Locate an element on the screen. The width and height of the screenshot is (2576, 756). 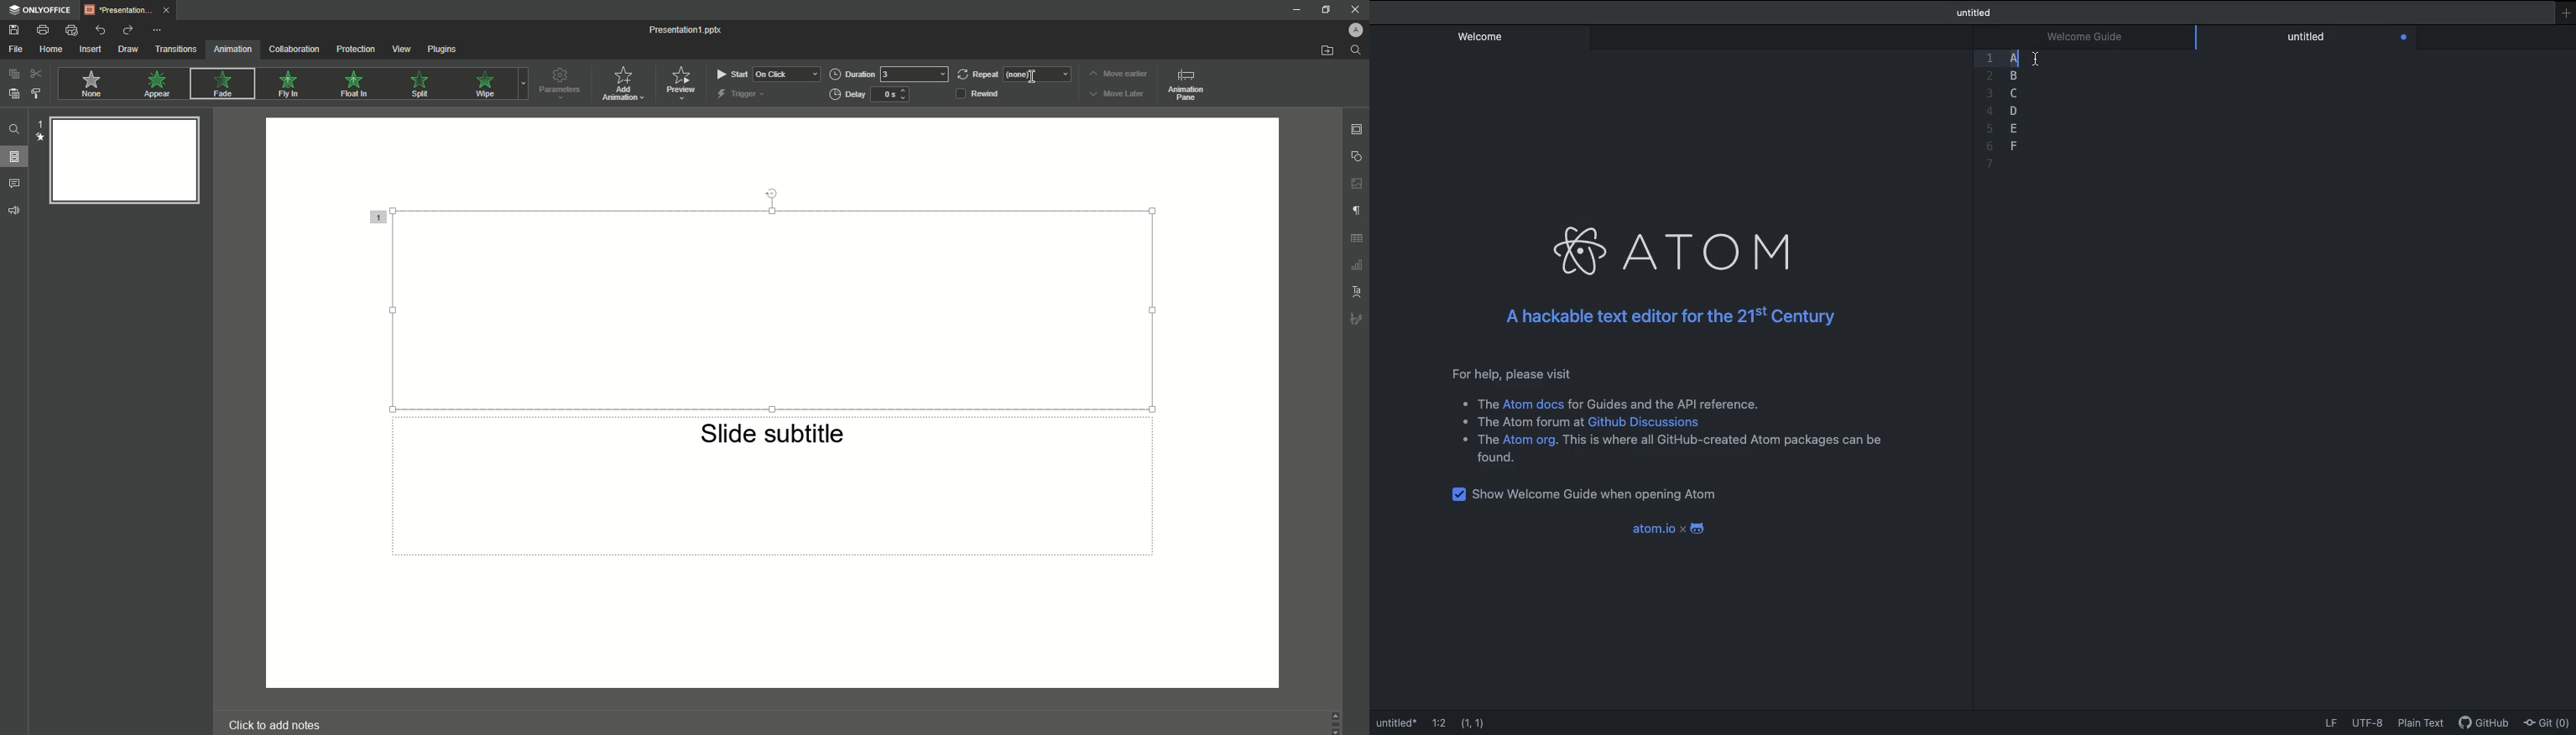
cursor is located at coordinates (2035, 58).